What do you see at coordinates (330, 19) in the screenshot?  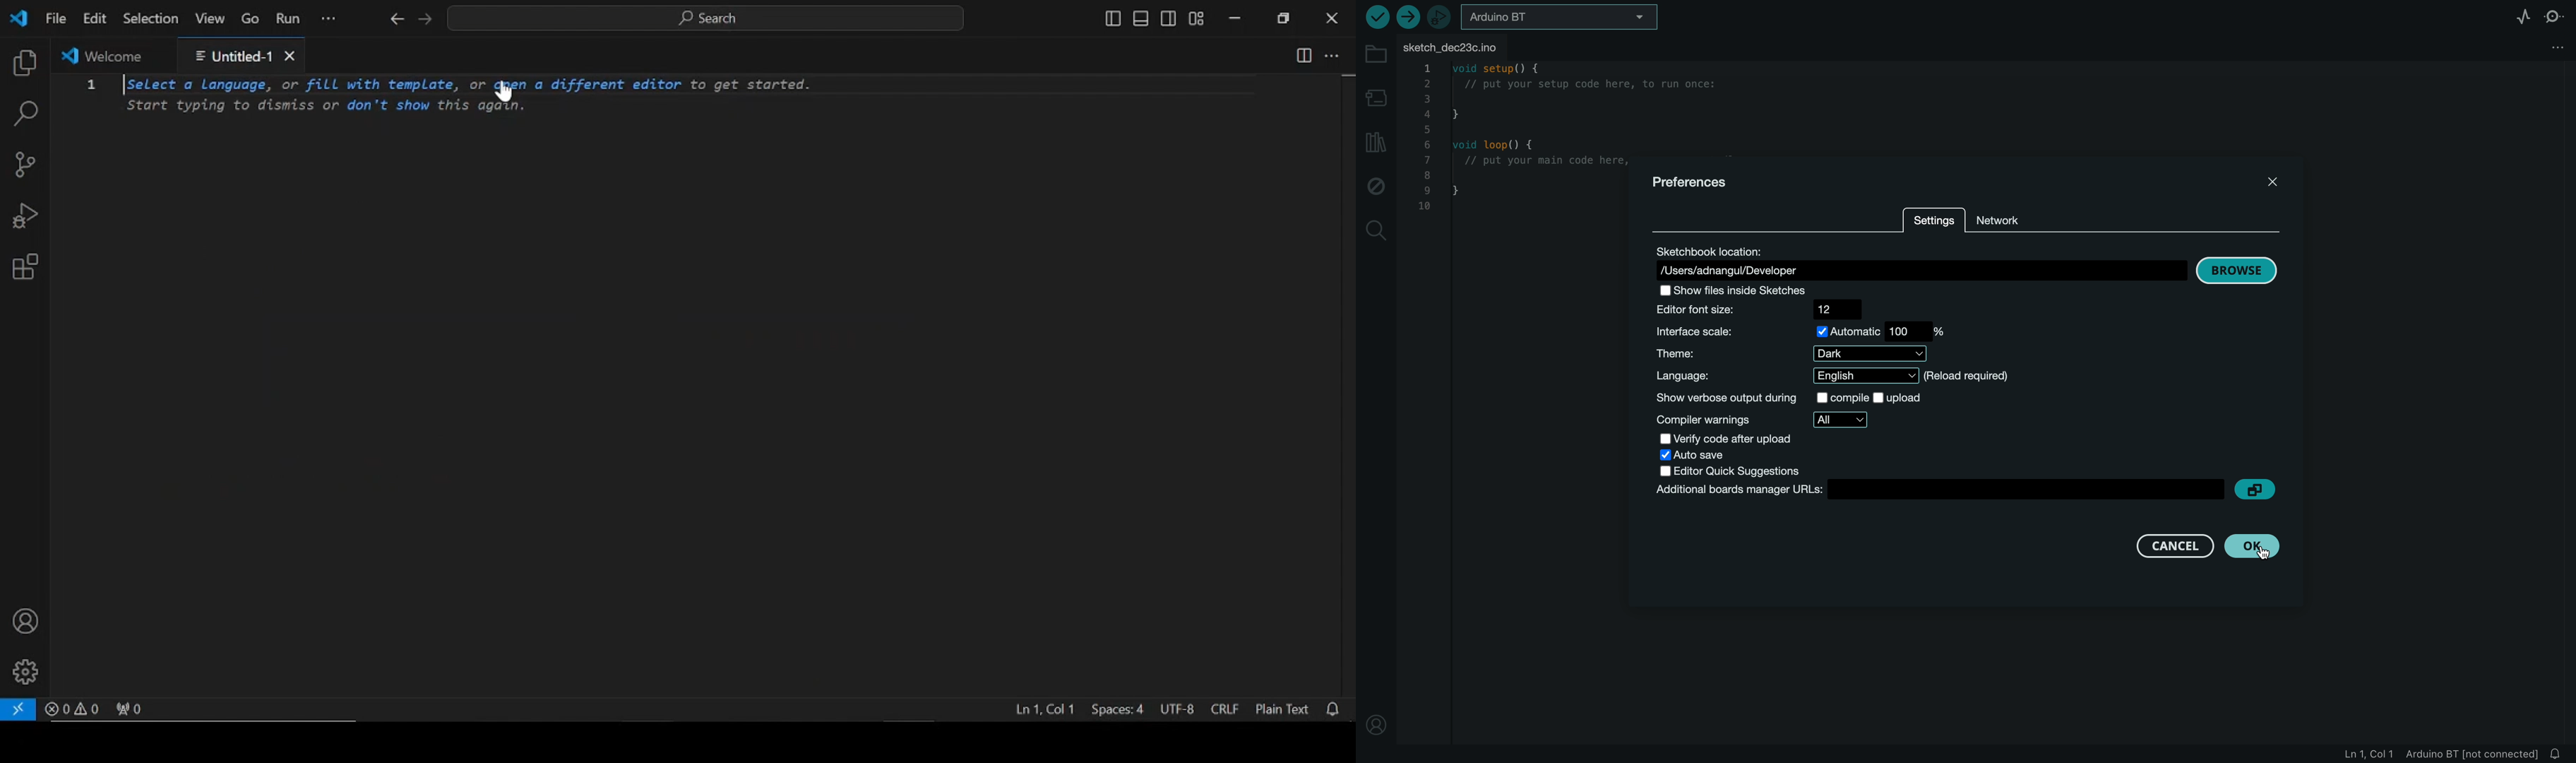 I see `more options` at bounding box center [330, 19].